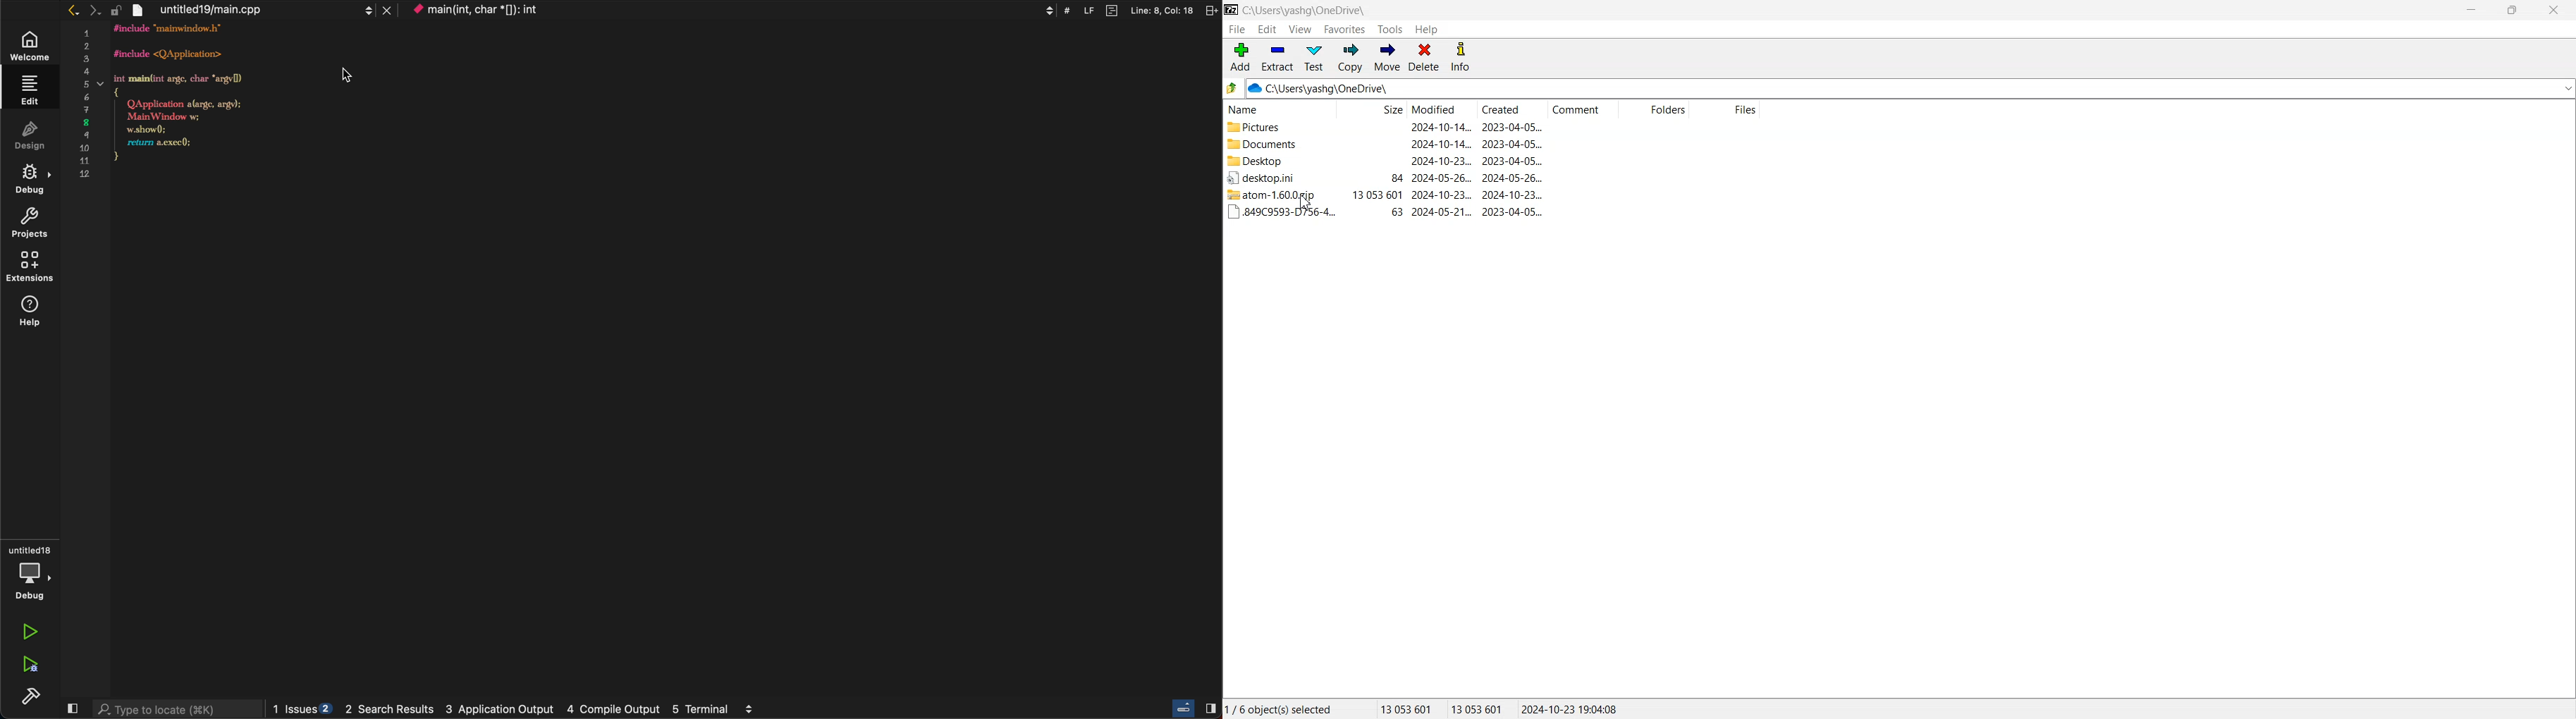  What do you see at coordinates (1196, 709) in the screenshot?
I see `close sidebar` at bounding box center [1196, 709].